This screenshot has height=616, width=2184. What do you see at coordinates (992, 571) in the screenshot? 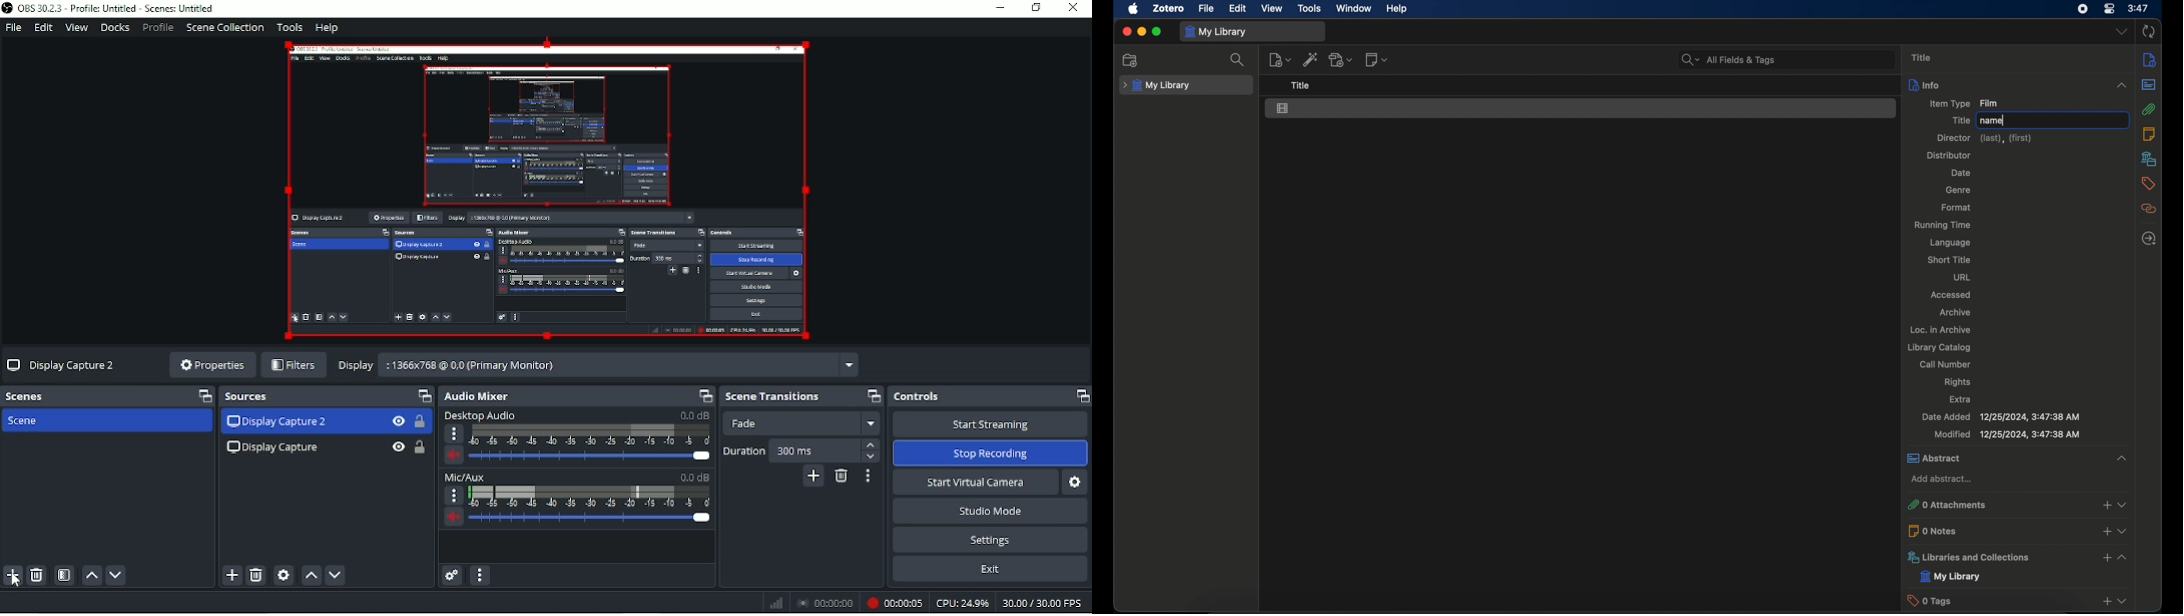
I see `Exit` at bounding box center [992, 571].